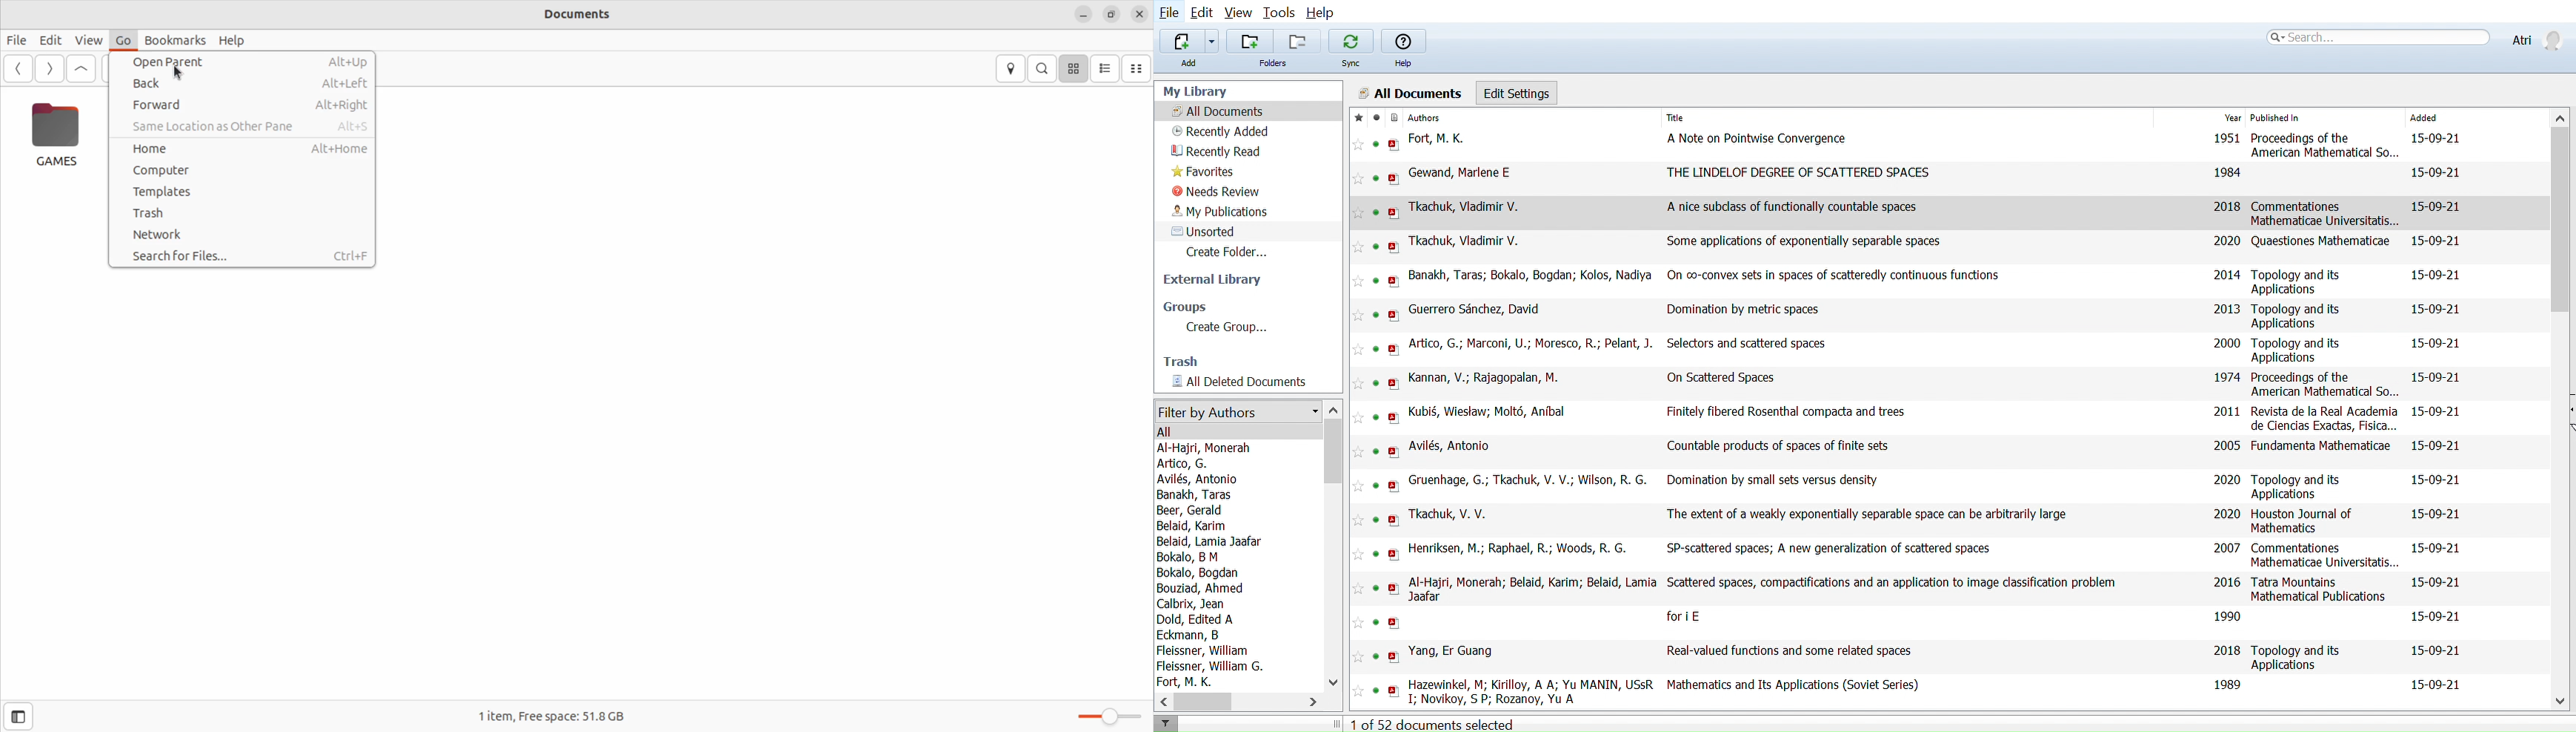 The height and width of the screenshot is (756, 2576). What do you see at coordinates (1185, 307) in the screenshot?
I see `Groups` at bounding box center [1185, 307].